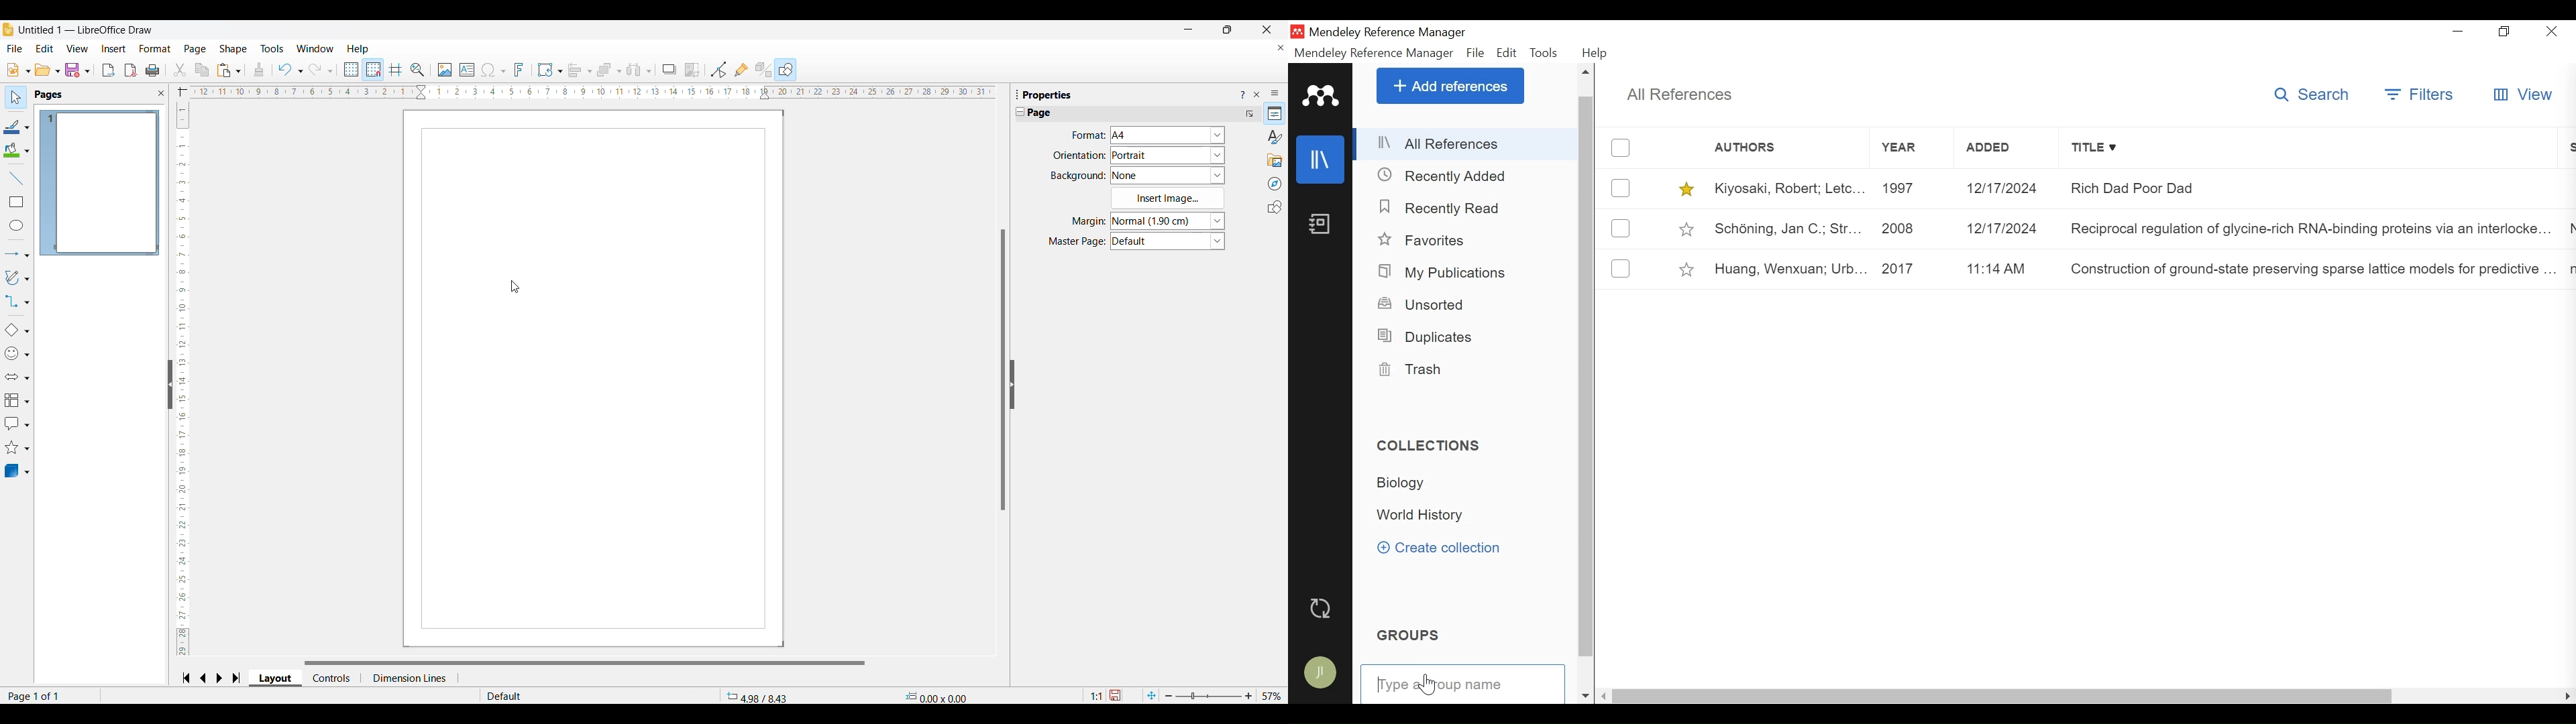 The image size is (2576, 728). I want to click on Close window, so click(1267, 29).